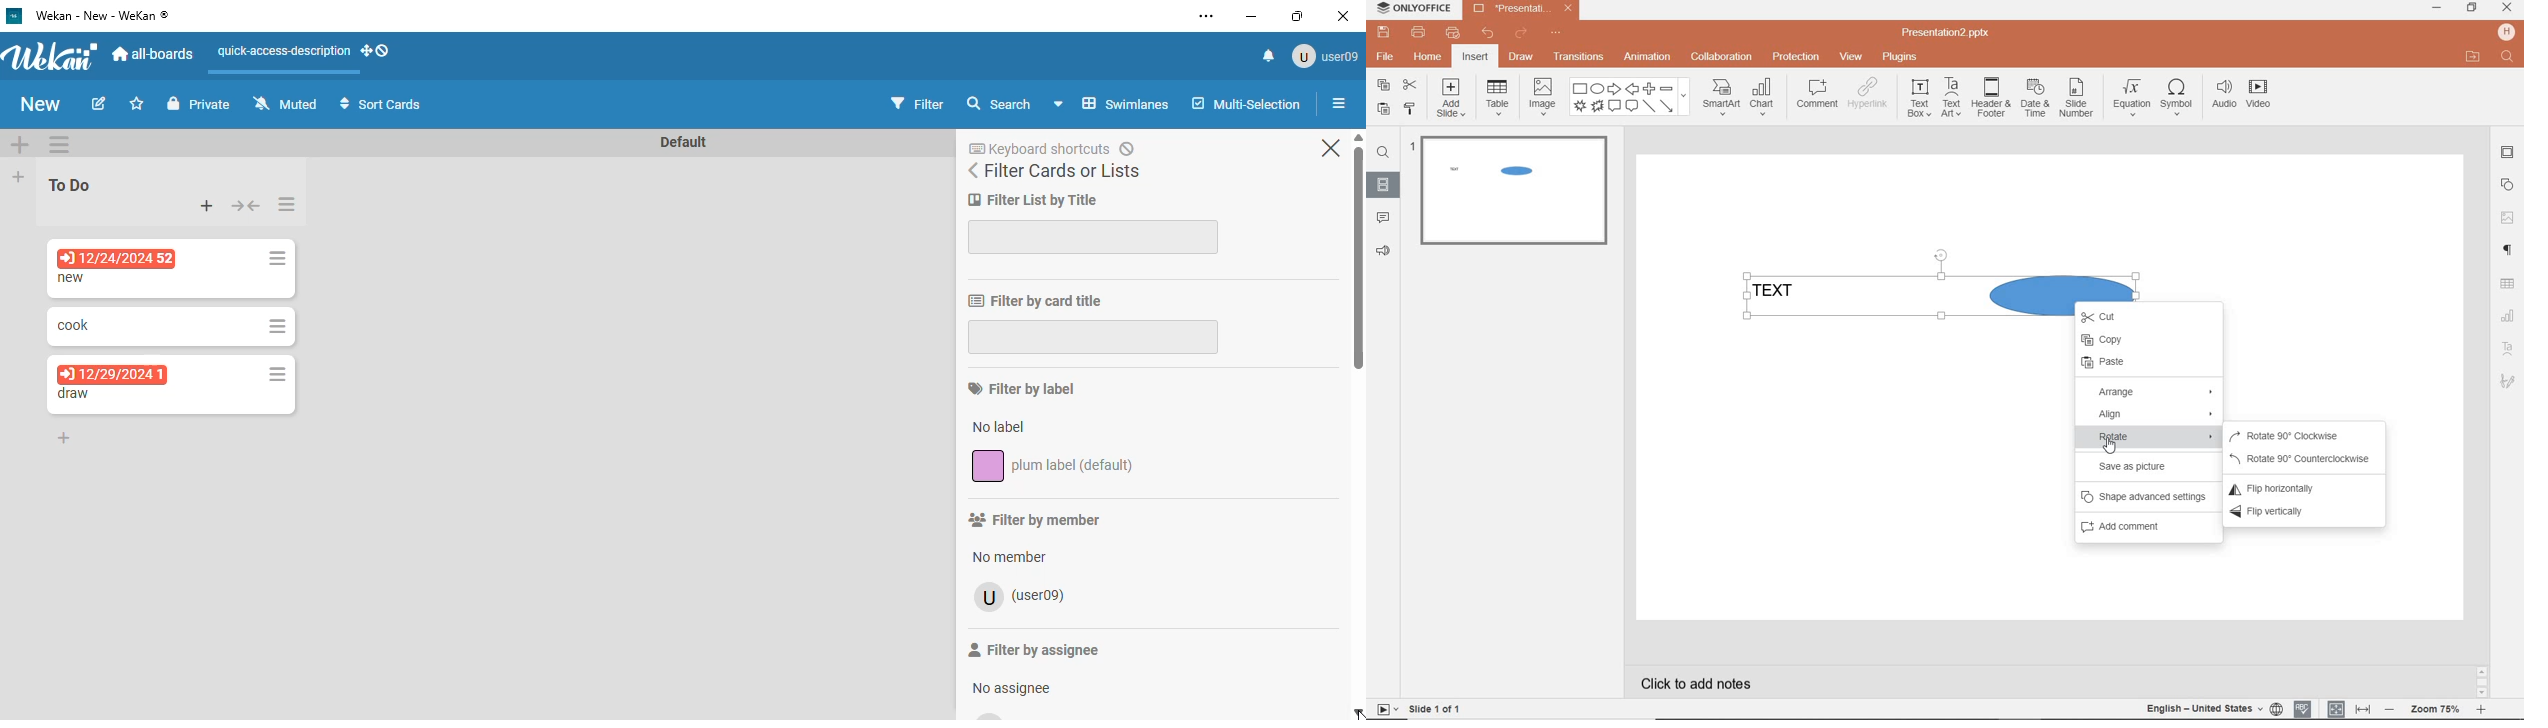  I want to click on FIT TO SLIDE / FIT TO WIDTH, so click(2350, 708).